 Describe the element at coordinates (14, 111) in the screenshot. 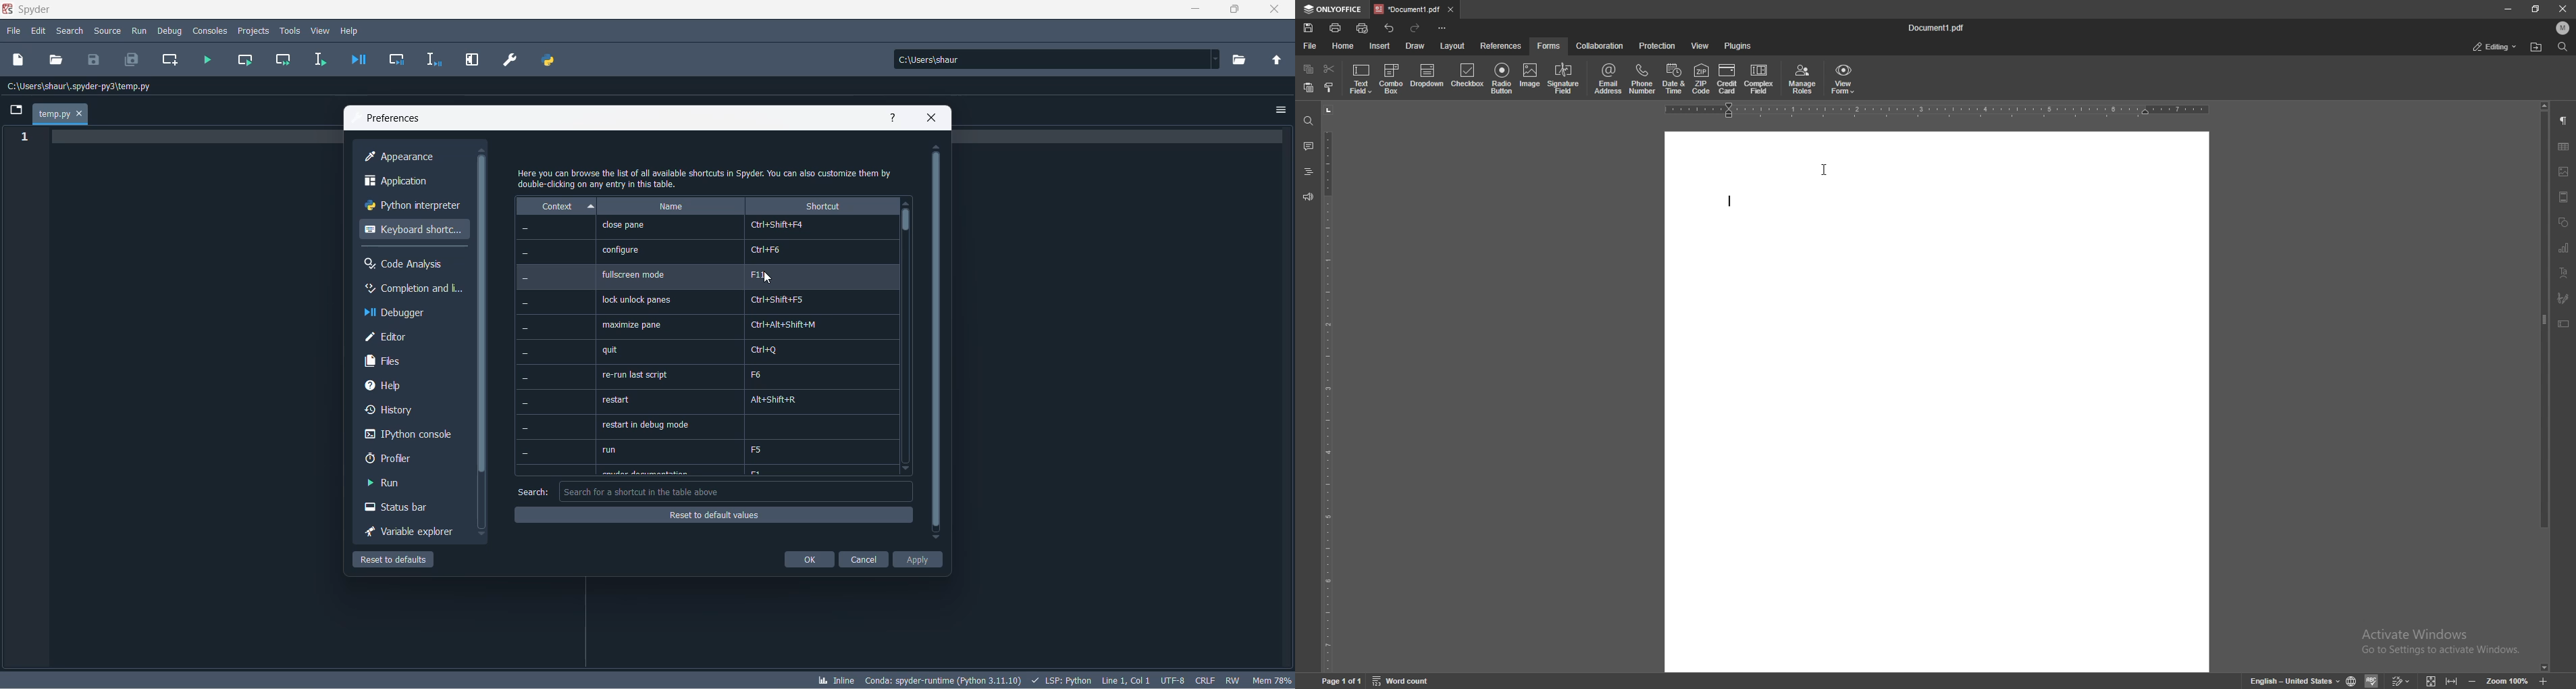

I see `folder` at that location.